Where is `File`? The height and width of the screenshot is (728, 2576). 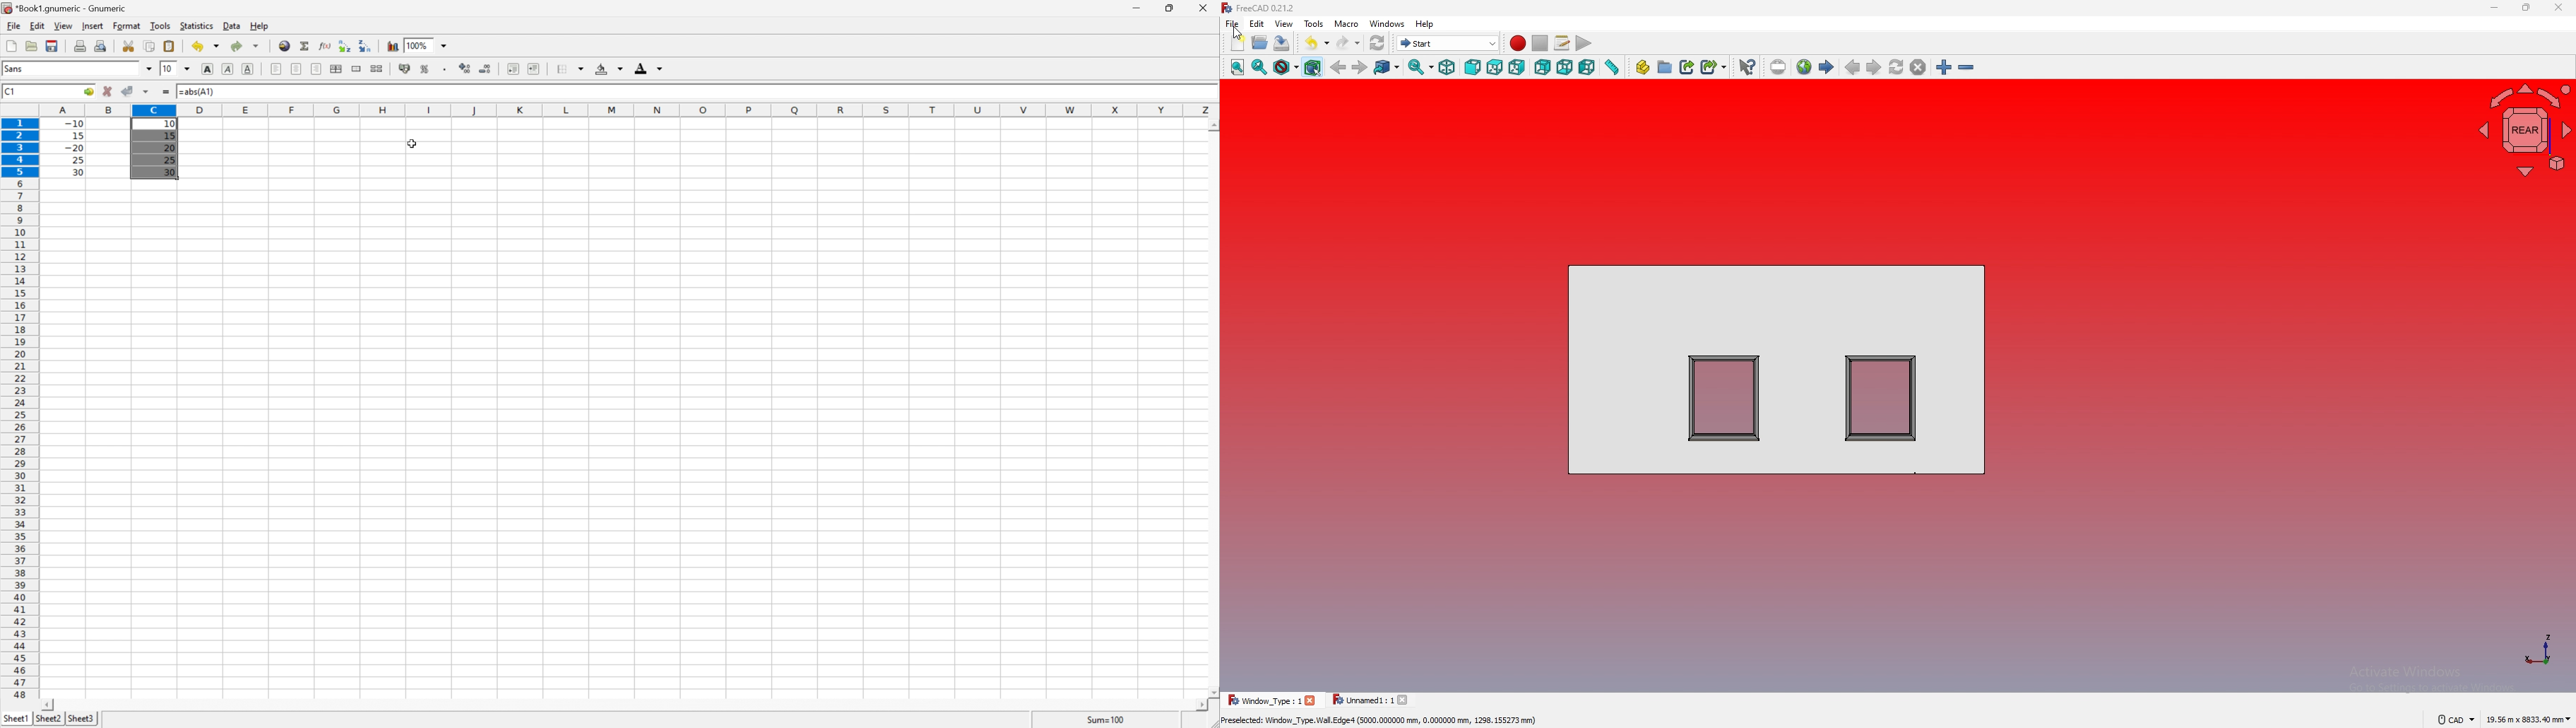 File is located at coordinates (12, 26).